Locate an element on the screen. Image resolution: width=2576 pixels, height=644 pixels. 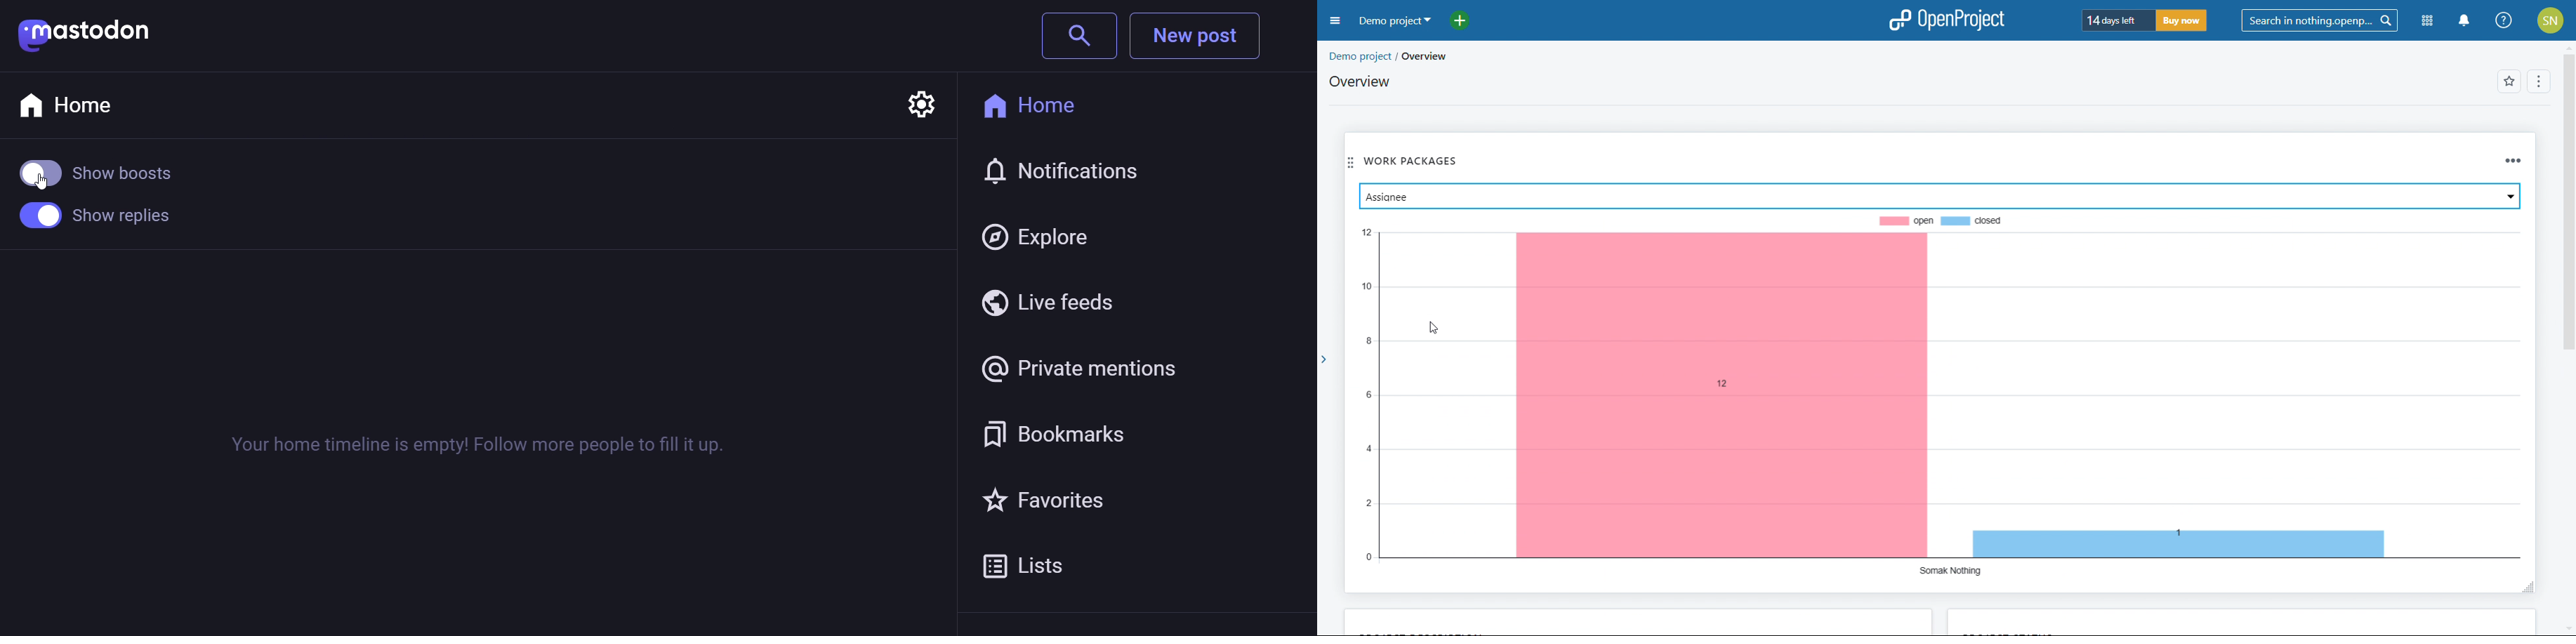
bookmark is located at coordinates (1059, 432).